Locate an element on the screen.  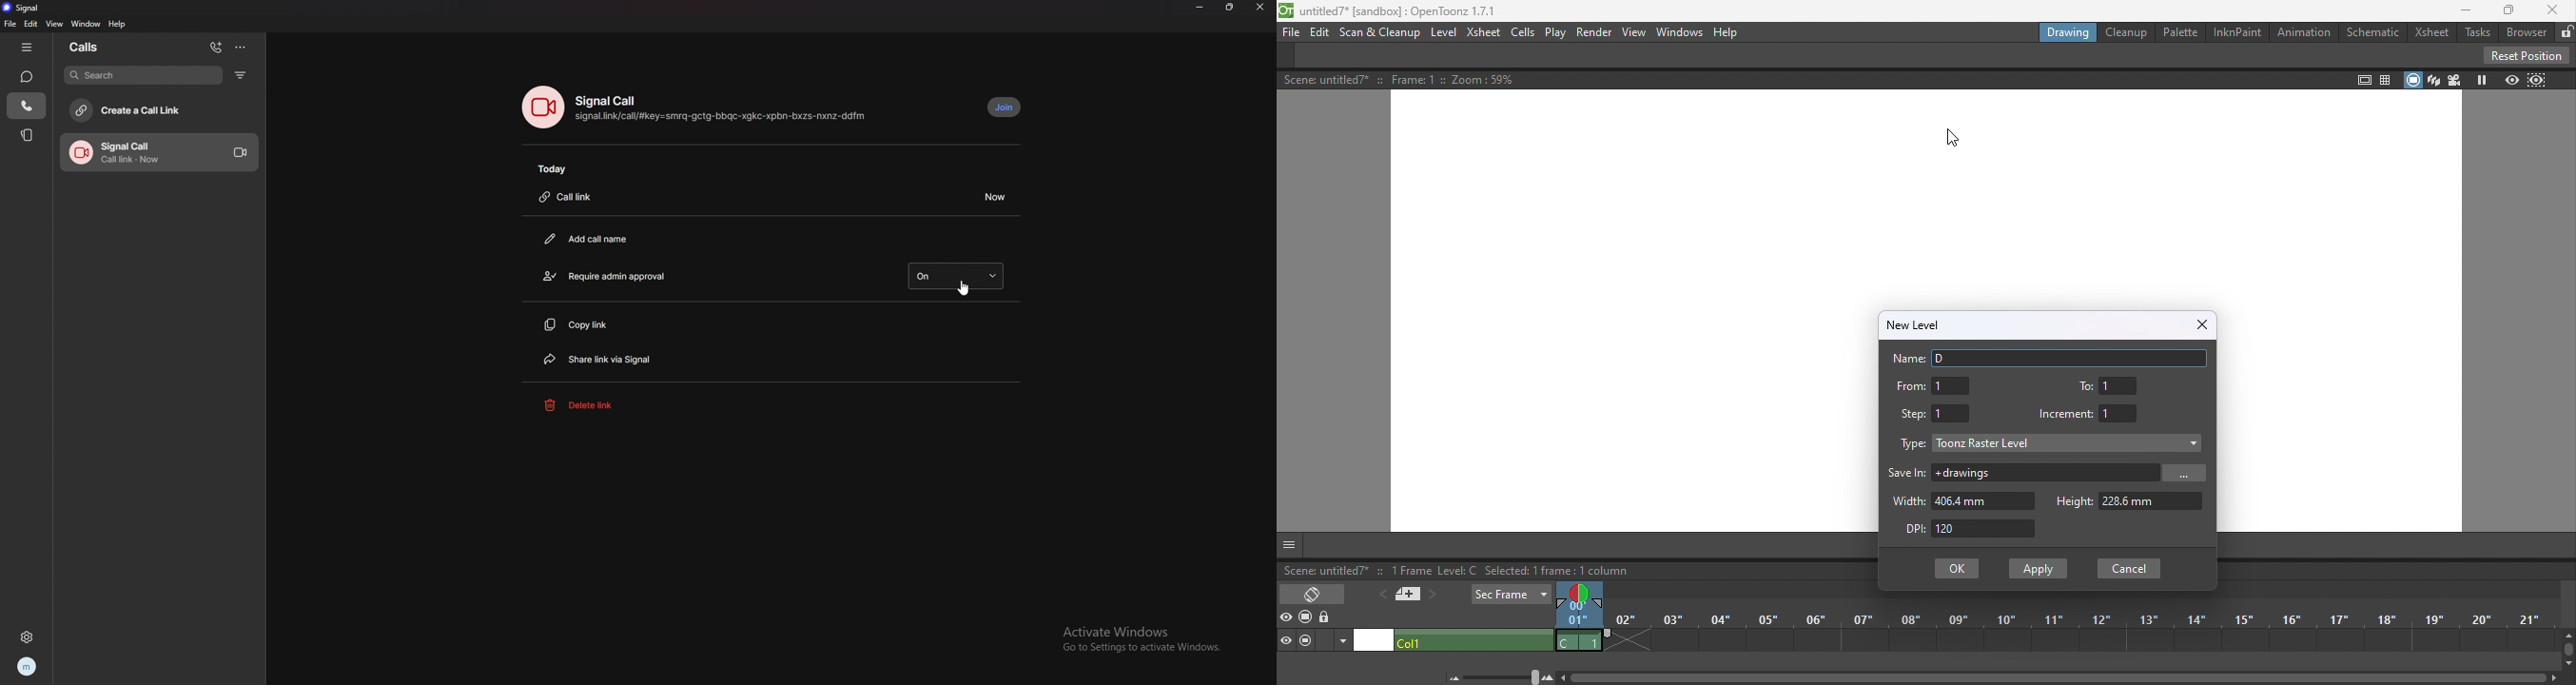
require admin approval is located at coordinates (620, 275).